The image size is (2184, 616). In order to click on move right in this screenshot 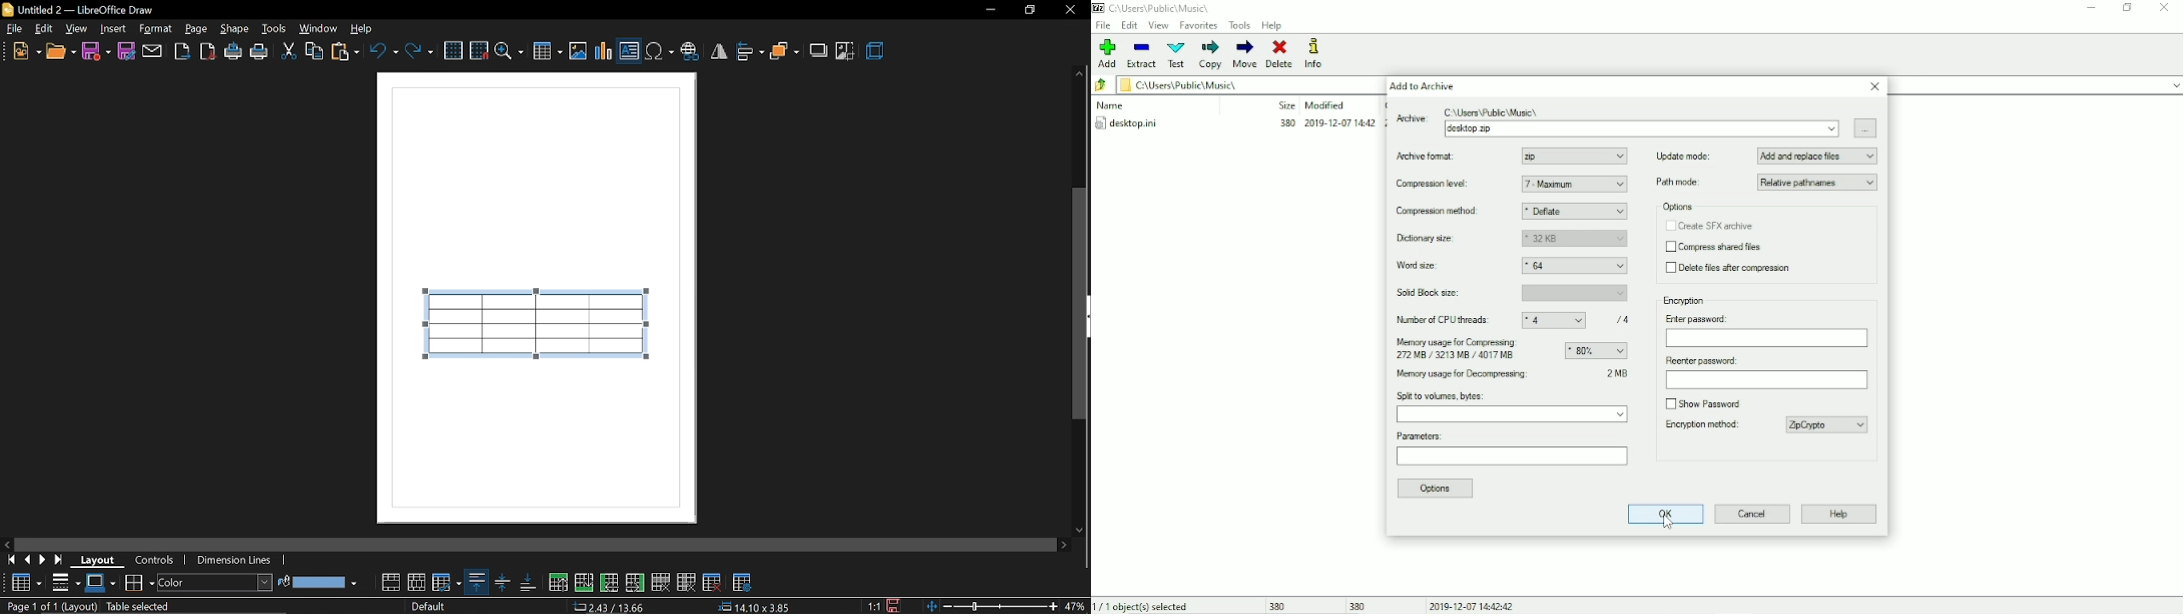, I will do `click(1066, 544)`.